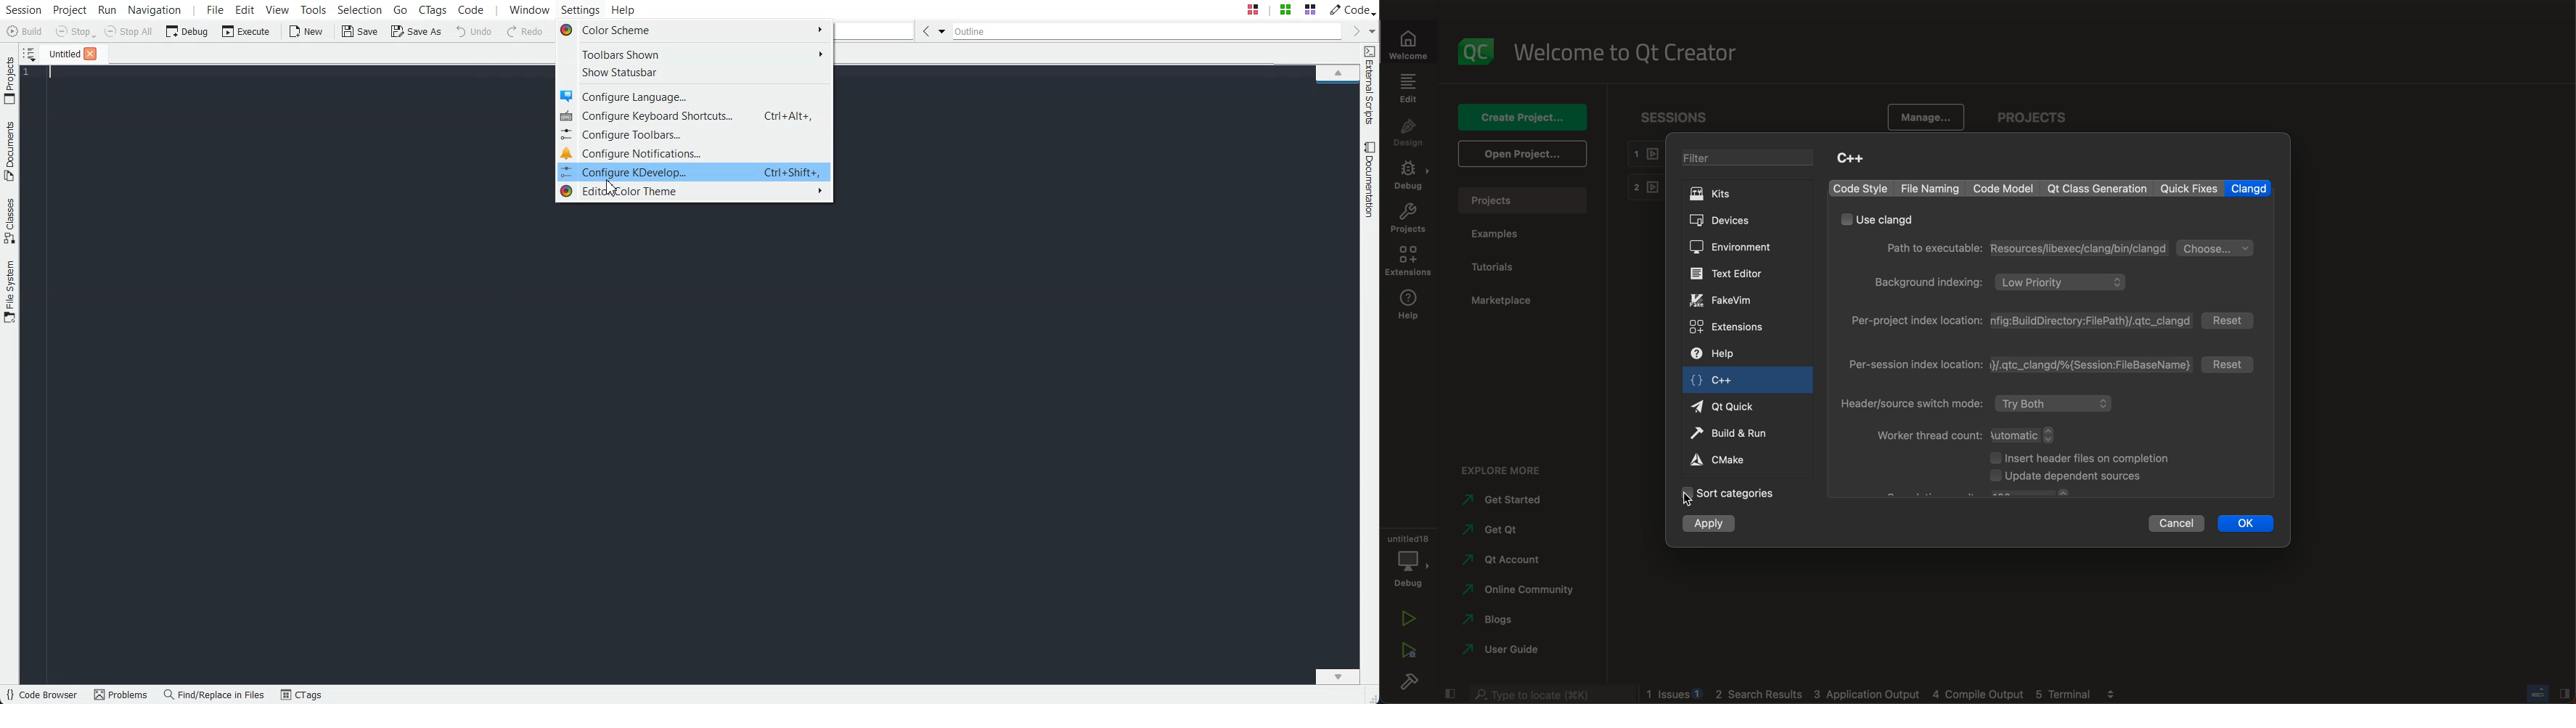 This screenshot has height=728, width=2576. I want to click on welcome, so click(1410, 42).